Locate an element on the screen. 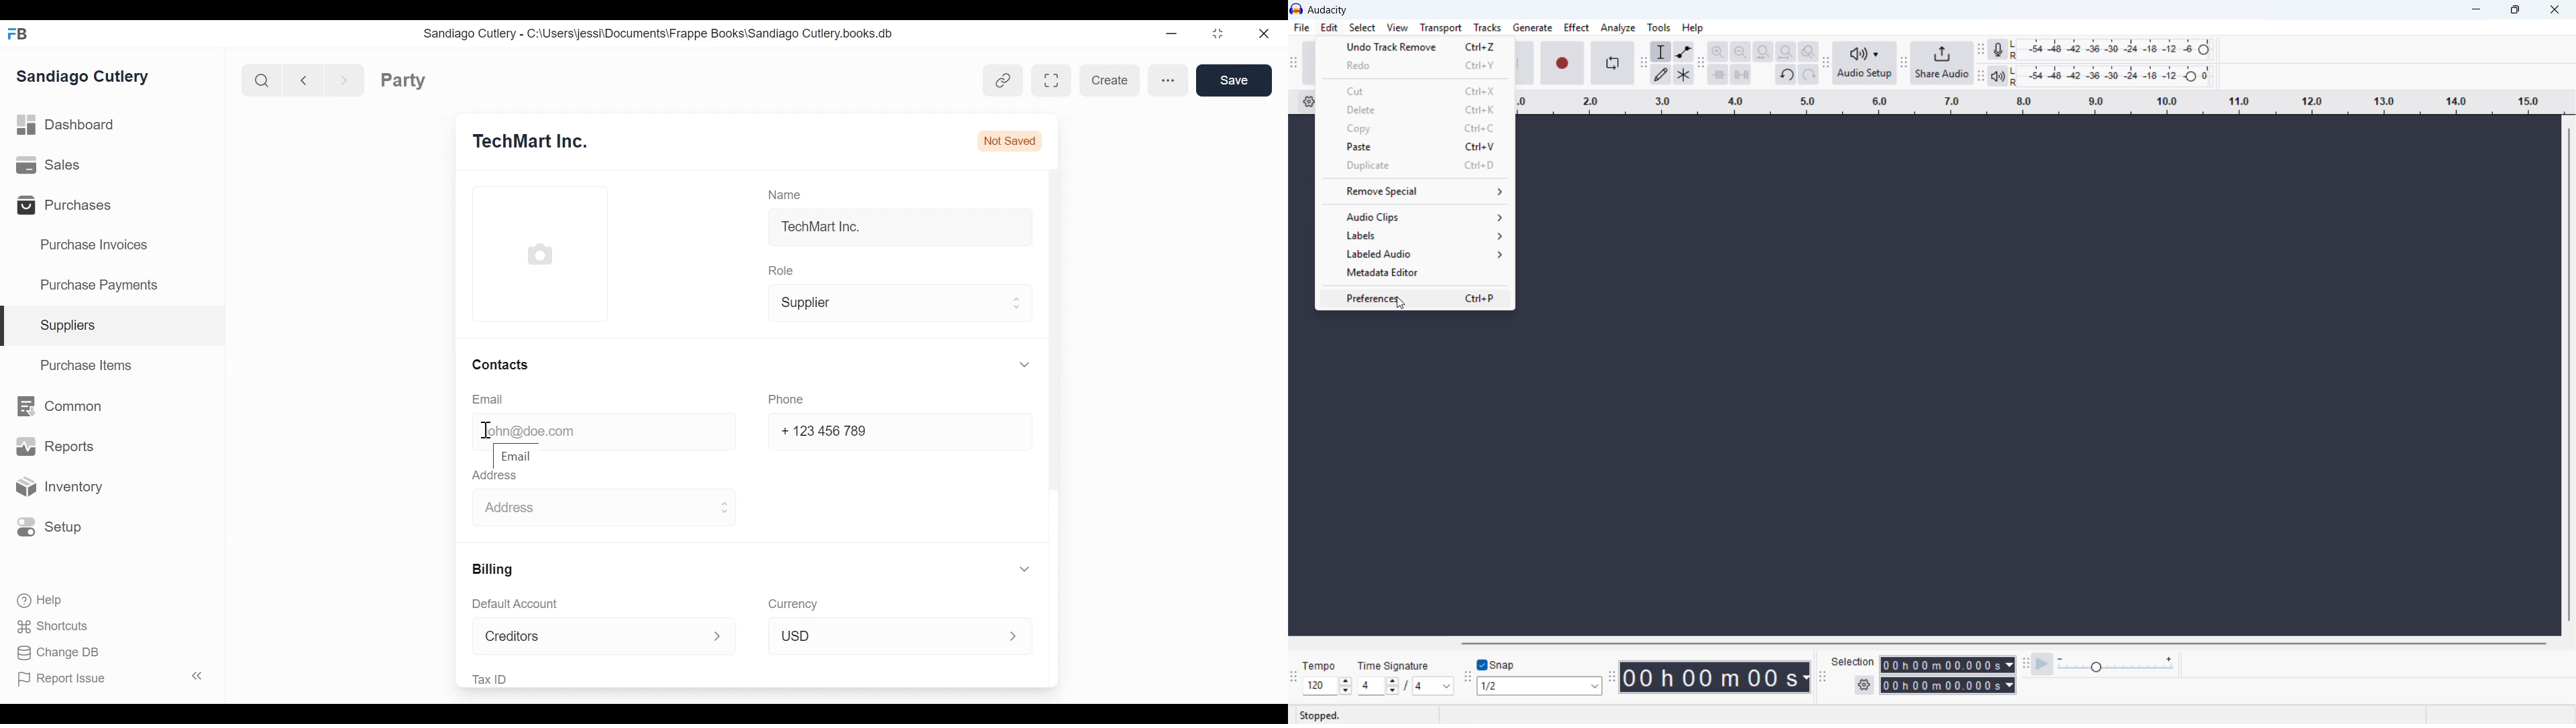  Tax ID is located at coordinates (494, 678).